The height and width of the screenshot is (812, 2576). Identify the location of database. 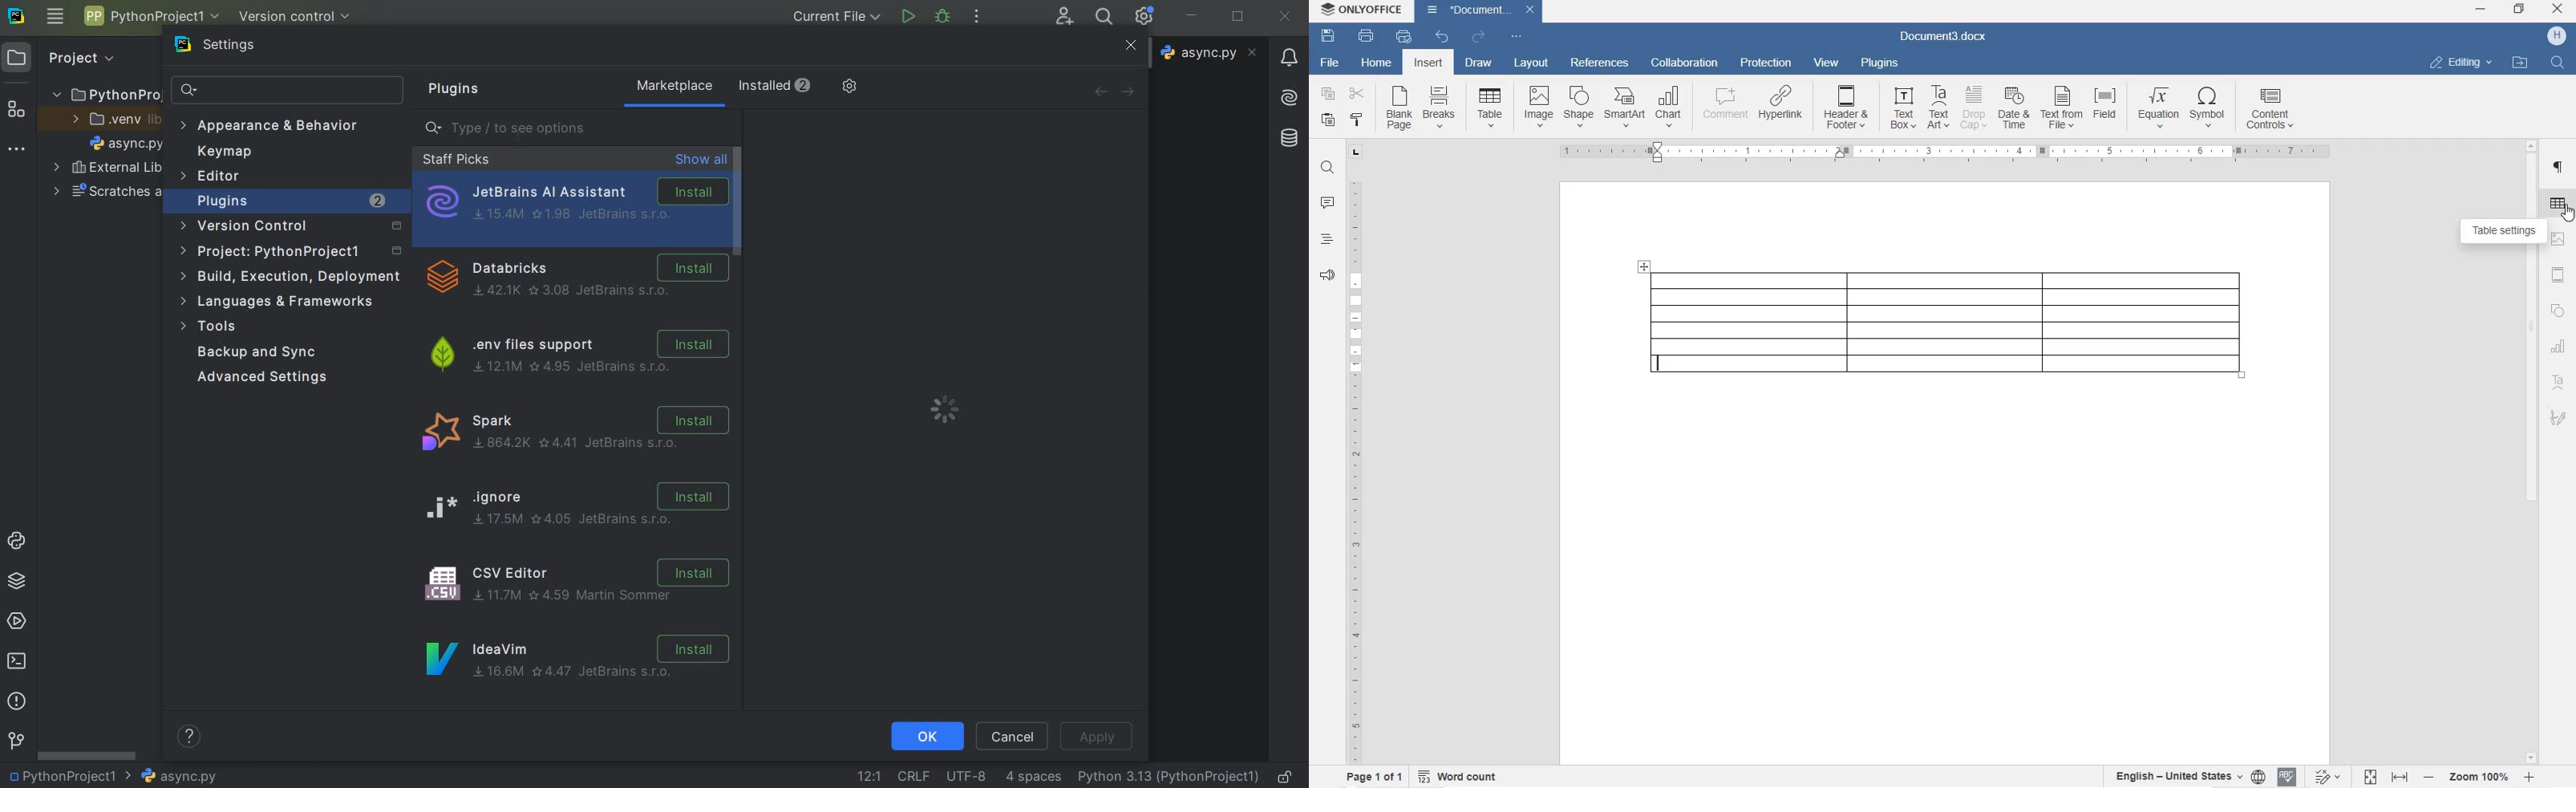
(1288, 139).